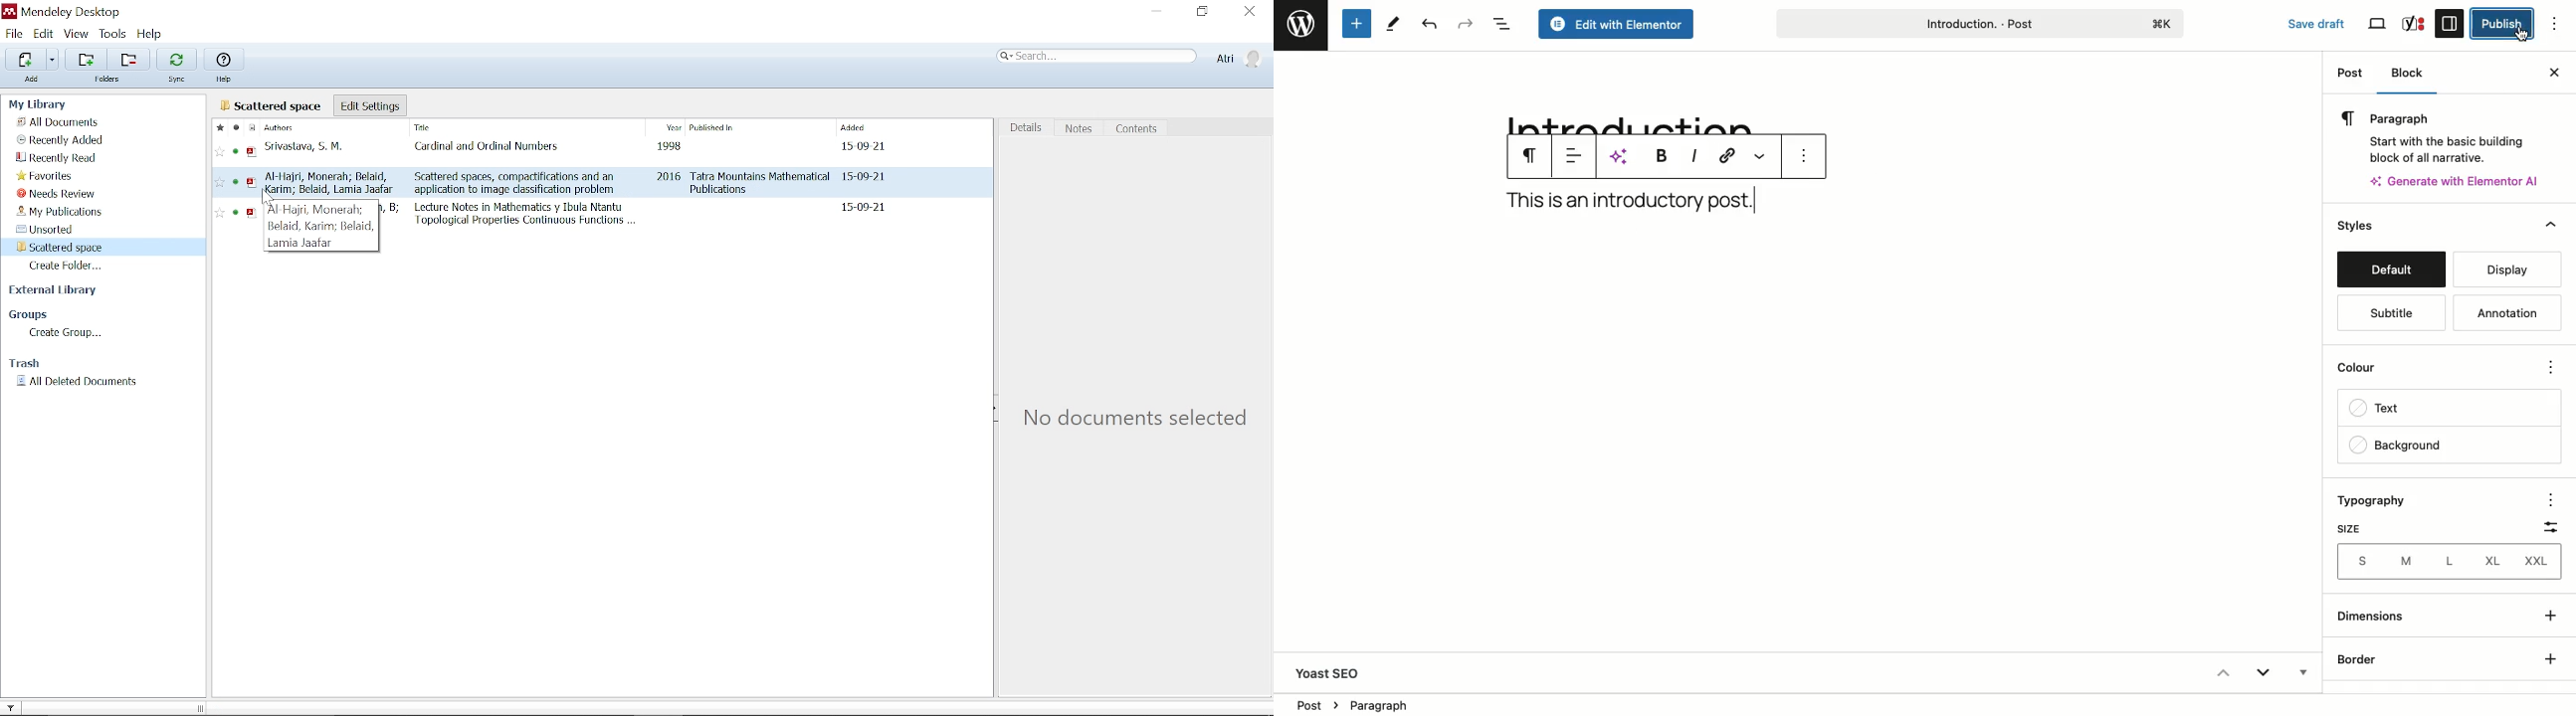  I want to click on Redo, so click(1466, 24).